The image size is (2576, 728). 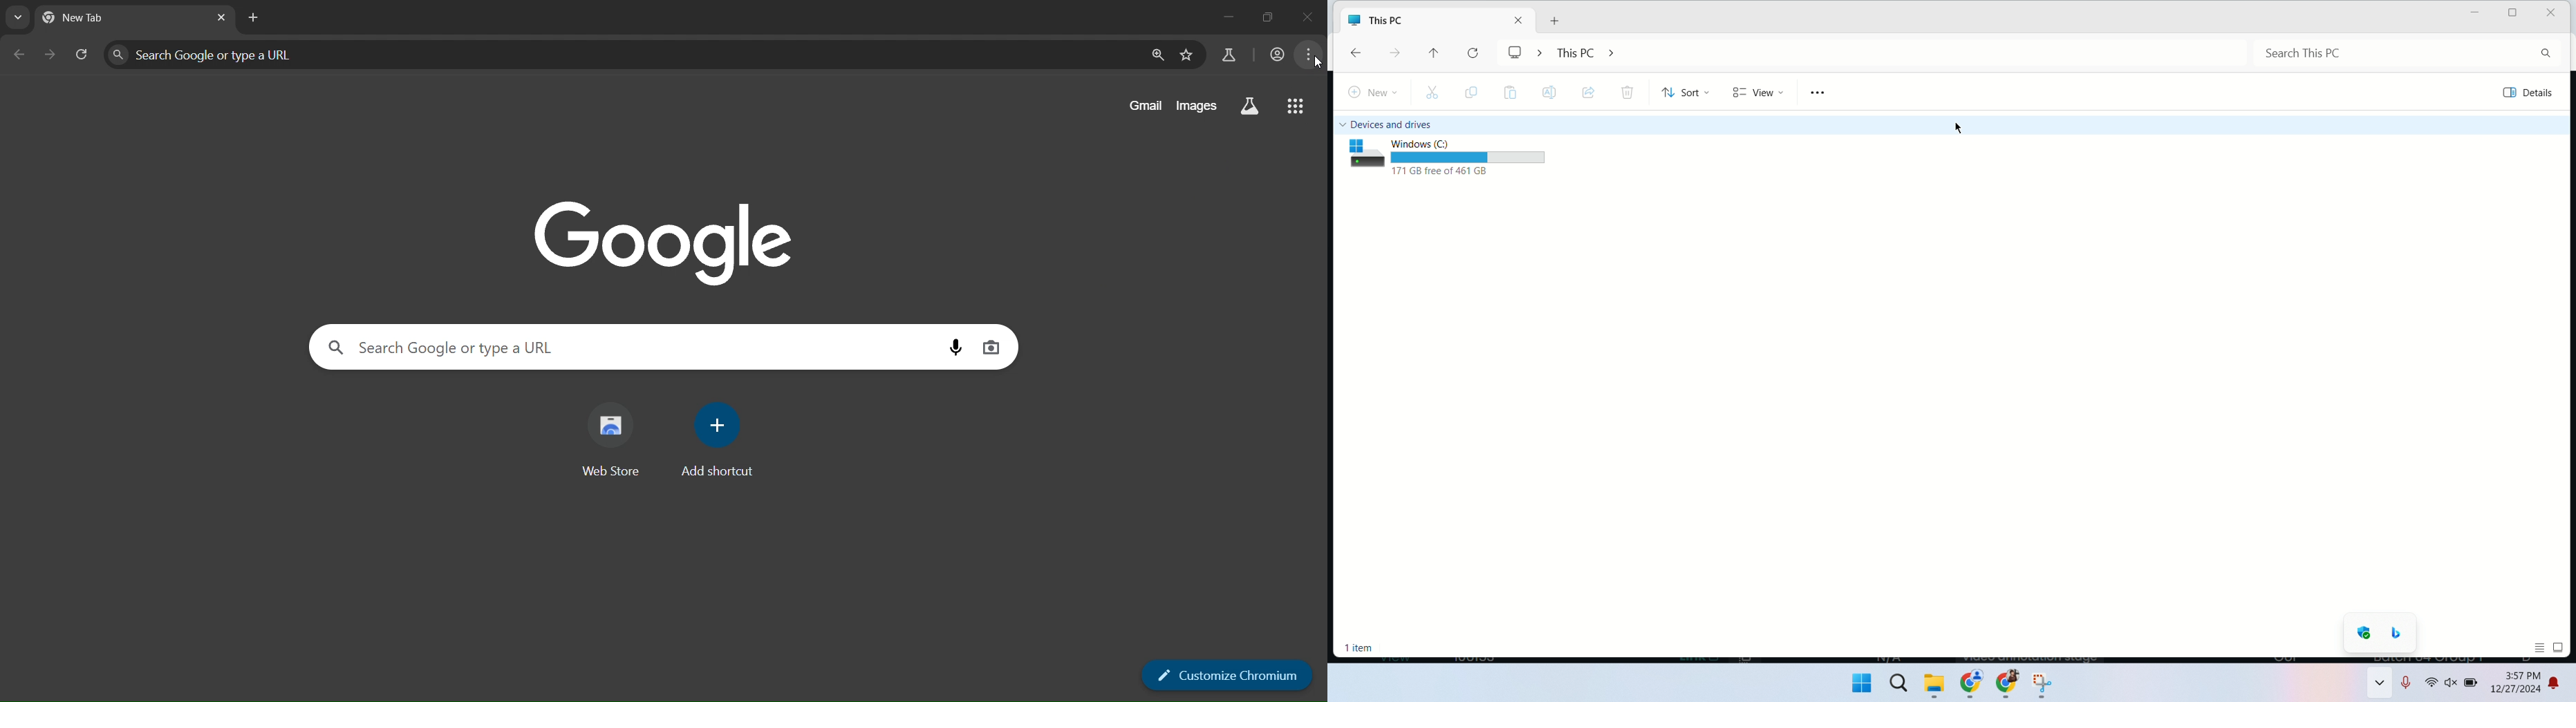 What do you see at coordinates (223, 17) in the screenshot?
I see `close tab` at bounding box center [223, 17].